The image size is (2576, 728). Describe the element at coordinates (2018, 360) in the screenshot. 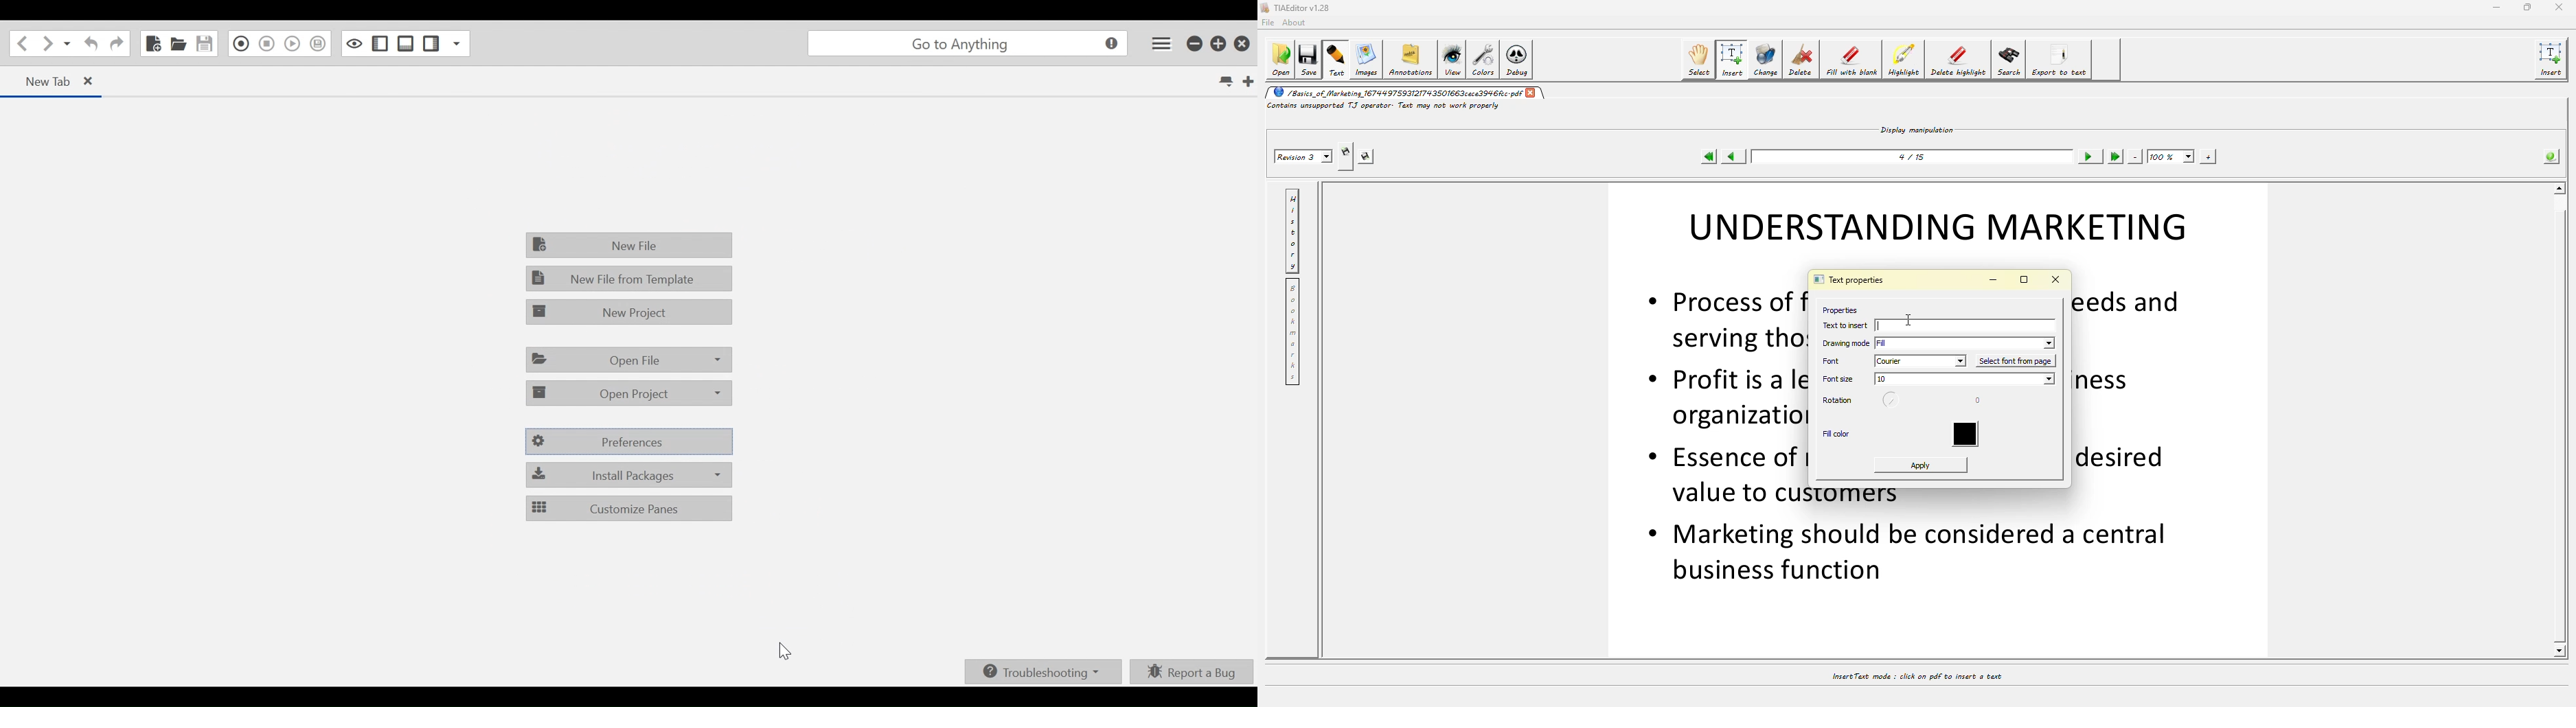

I see `select font from page` at that location.